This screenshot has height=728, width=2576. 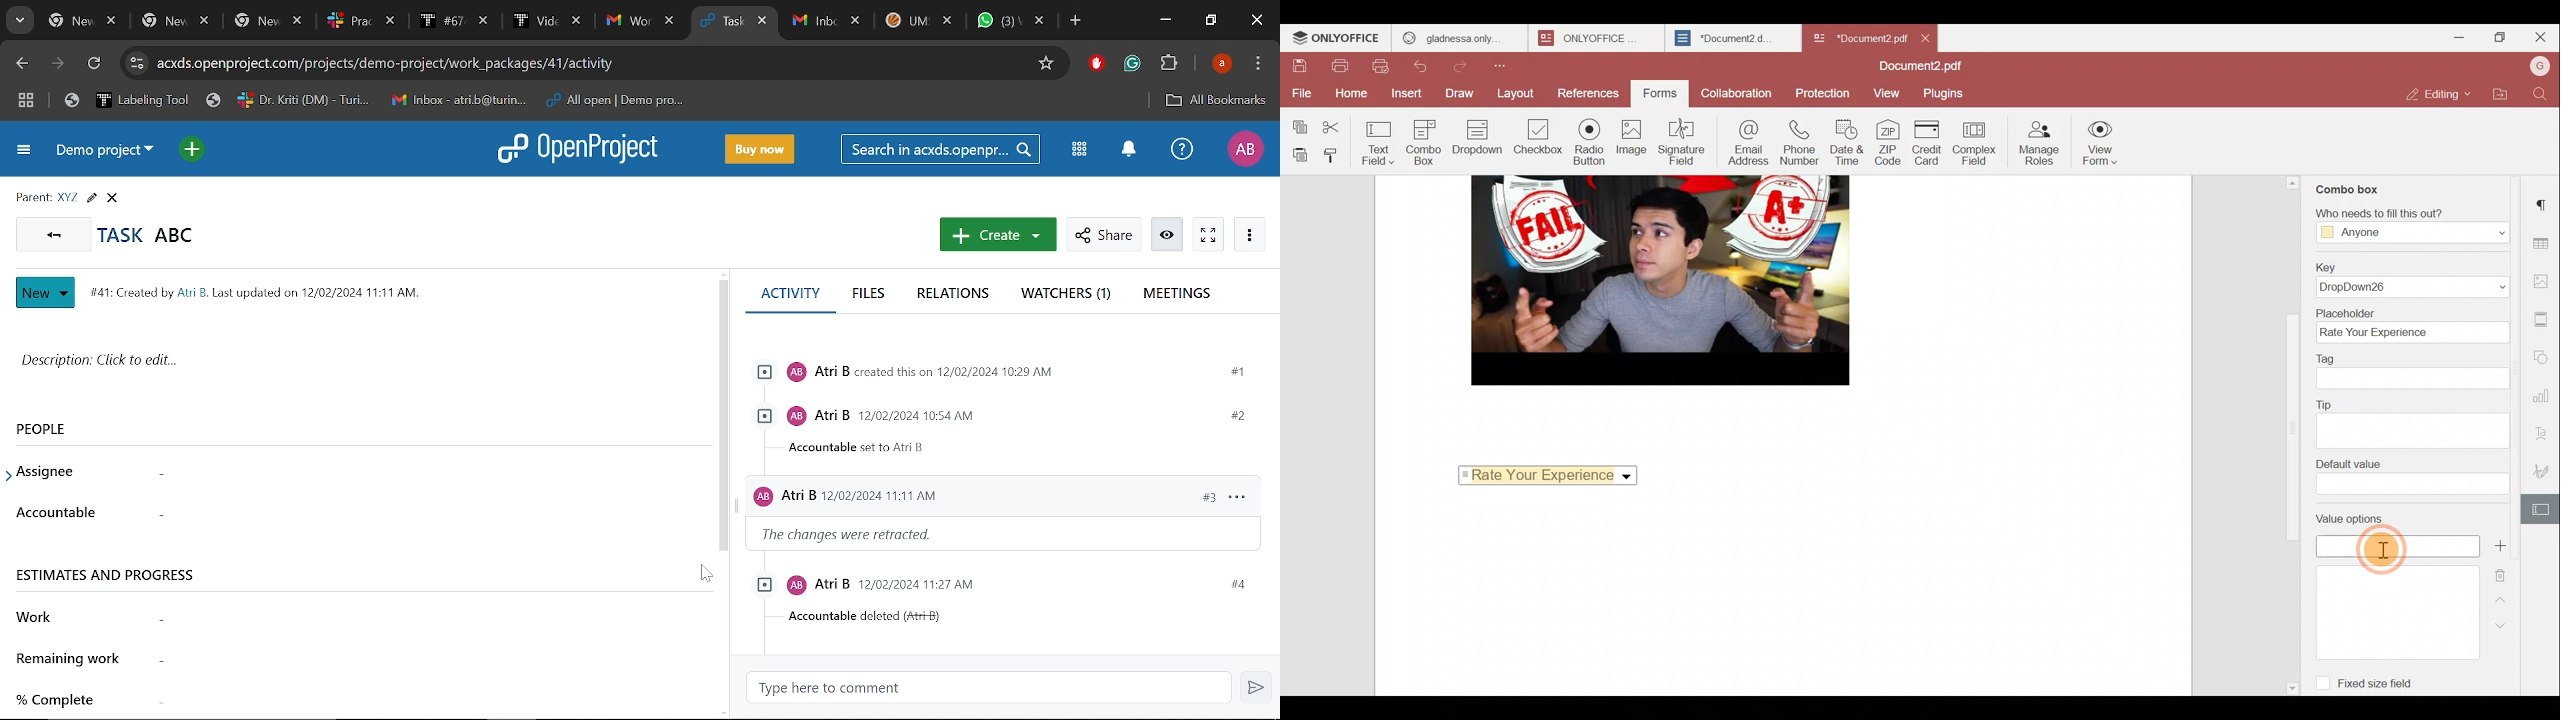 What do you see at coordinates (1681, 141) in the screenshot?
I see `Signature field` at bounding box center [1681, 141].